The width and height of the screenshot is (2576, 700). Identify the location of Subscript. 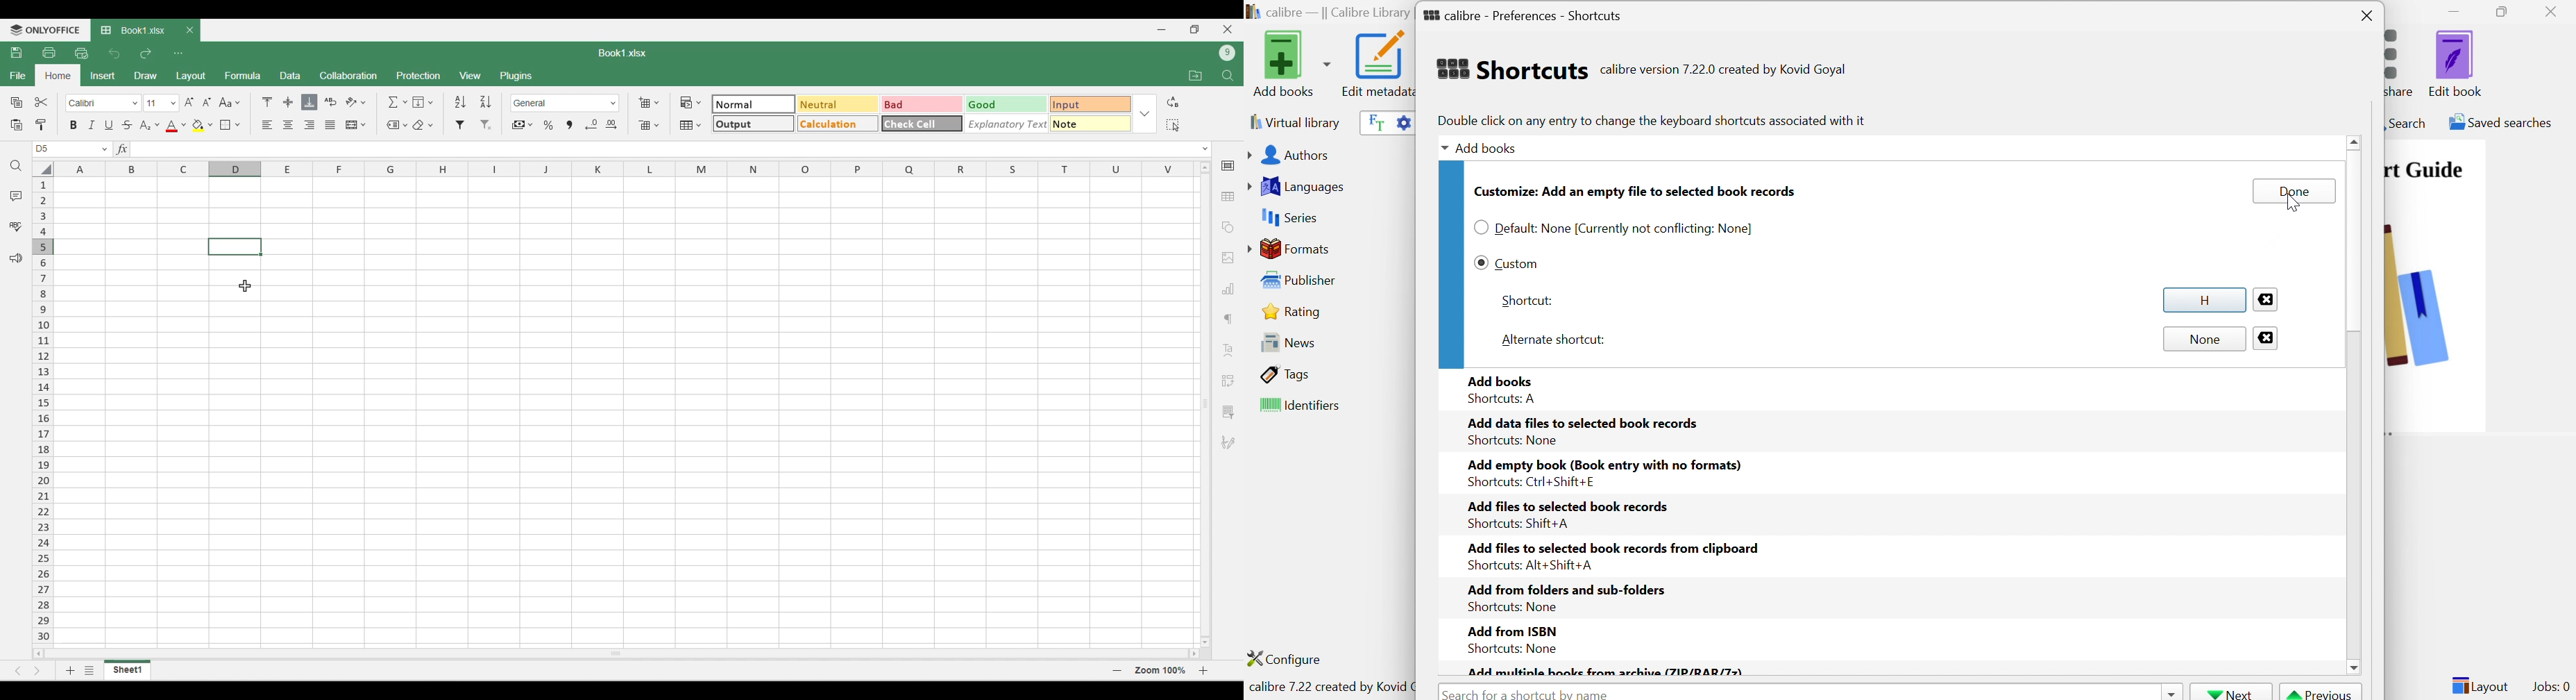
(149, 126).